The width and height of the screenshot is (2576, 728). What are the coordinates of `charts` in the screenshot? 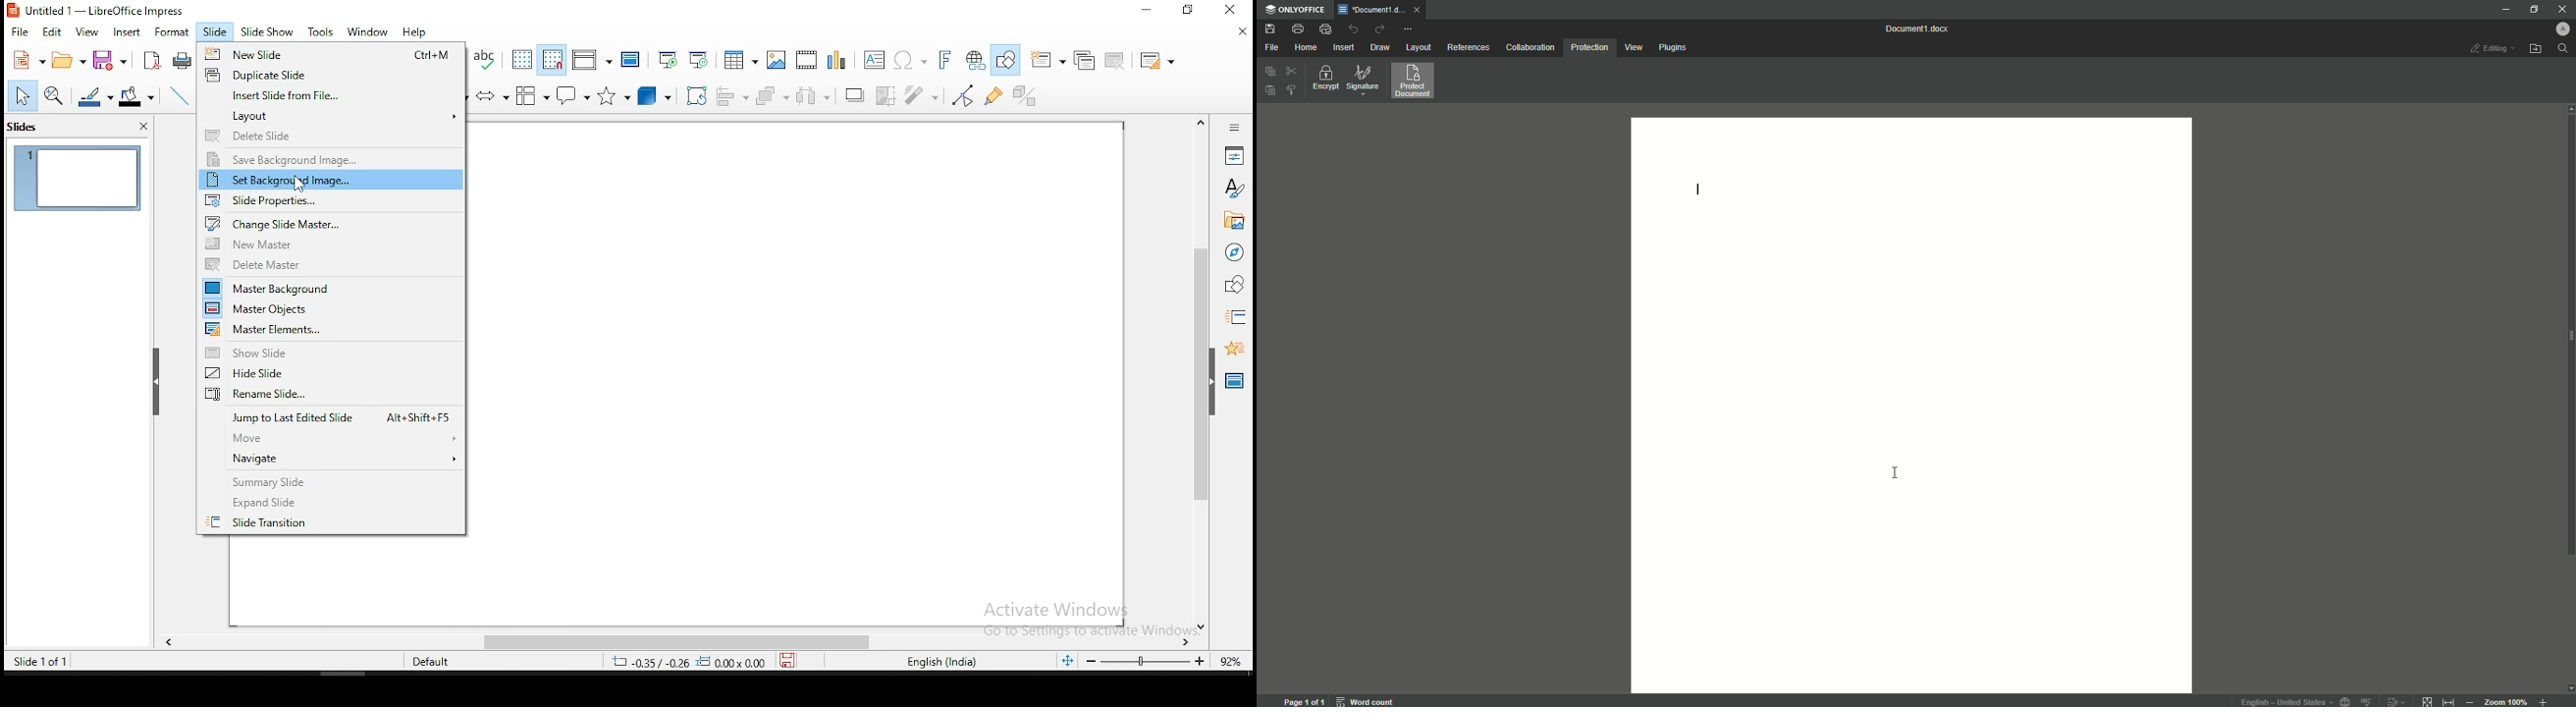 It's located at (839, 61).